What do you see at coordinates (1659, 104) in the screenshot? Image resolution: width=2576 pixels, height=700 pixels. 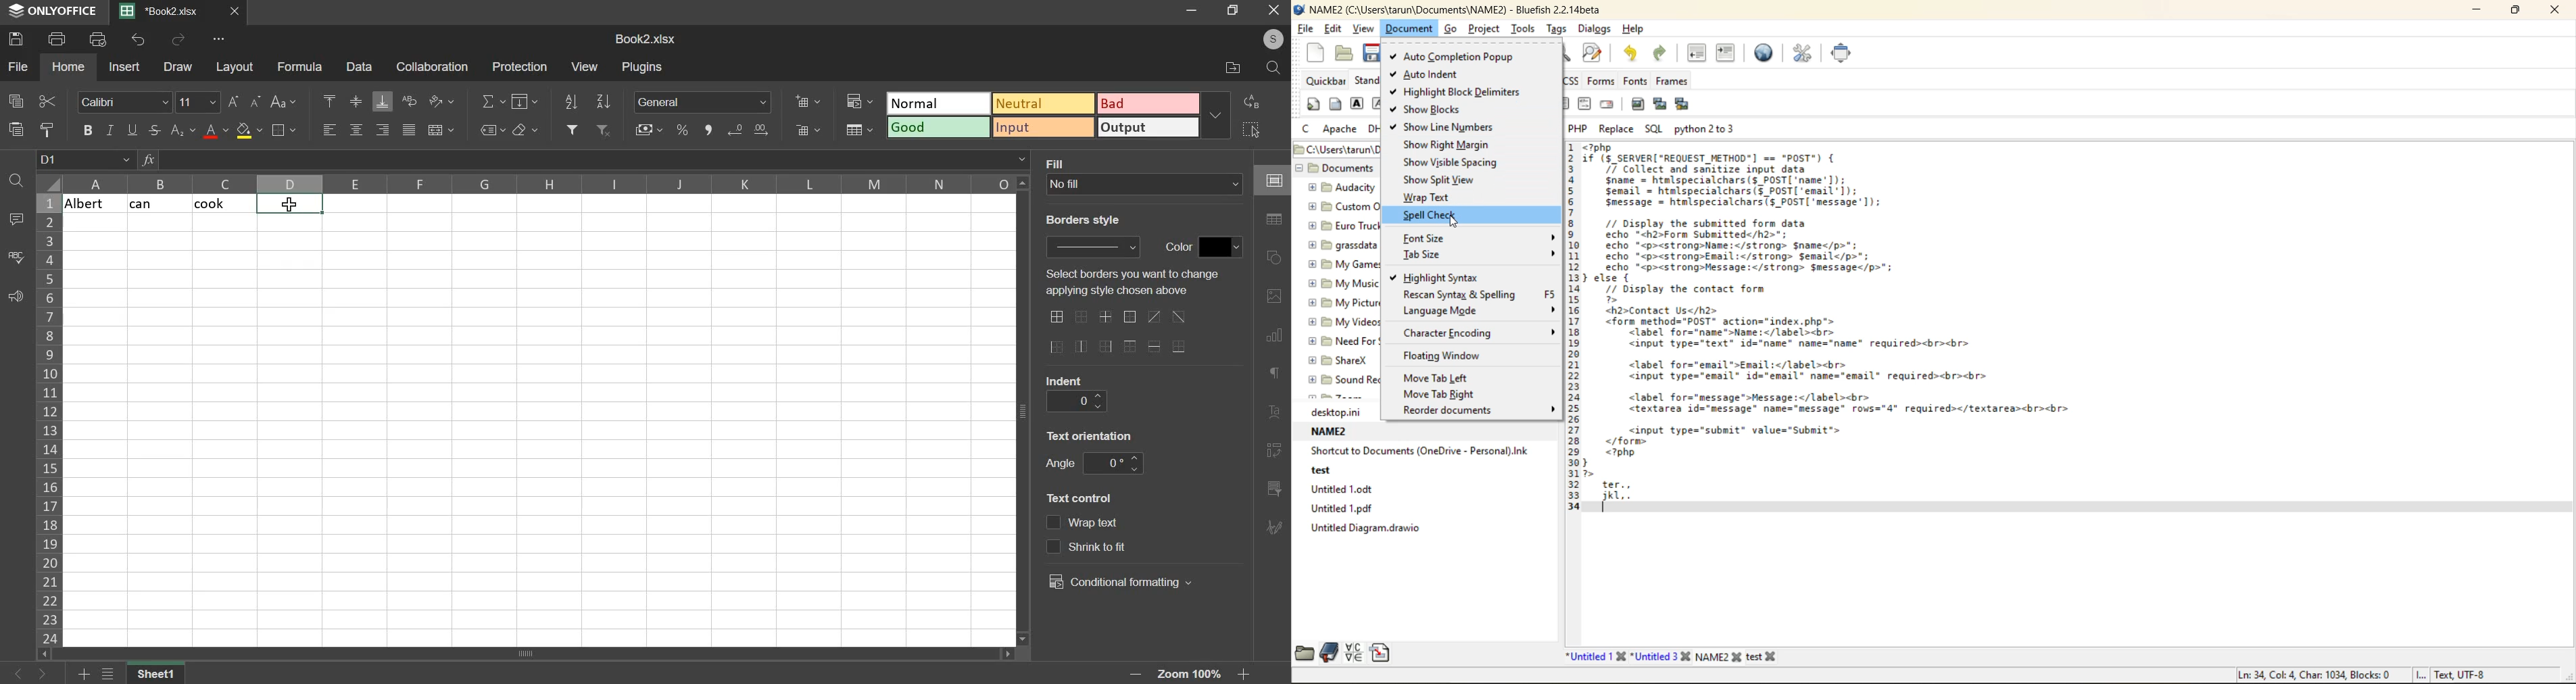 I see `insert thumbnail` at bounding box center [1659, 104].